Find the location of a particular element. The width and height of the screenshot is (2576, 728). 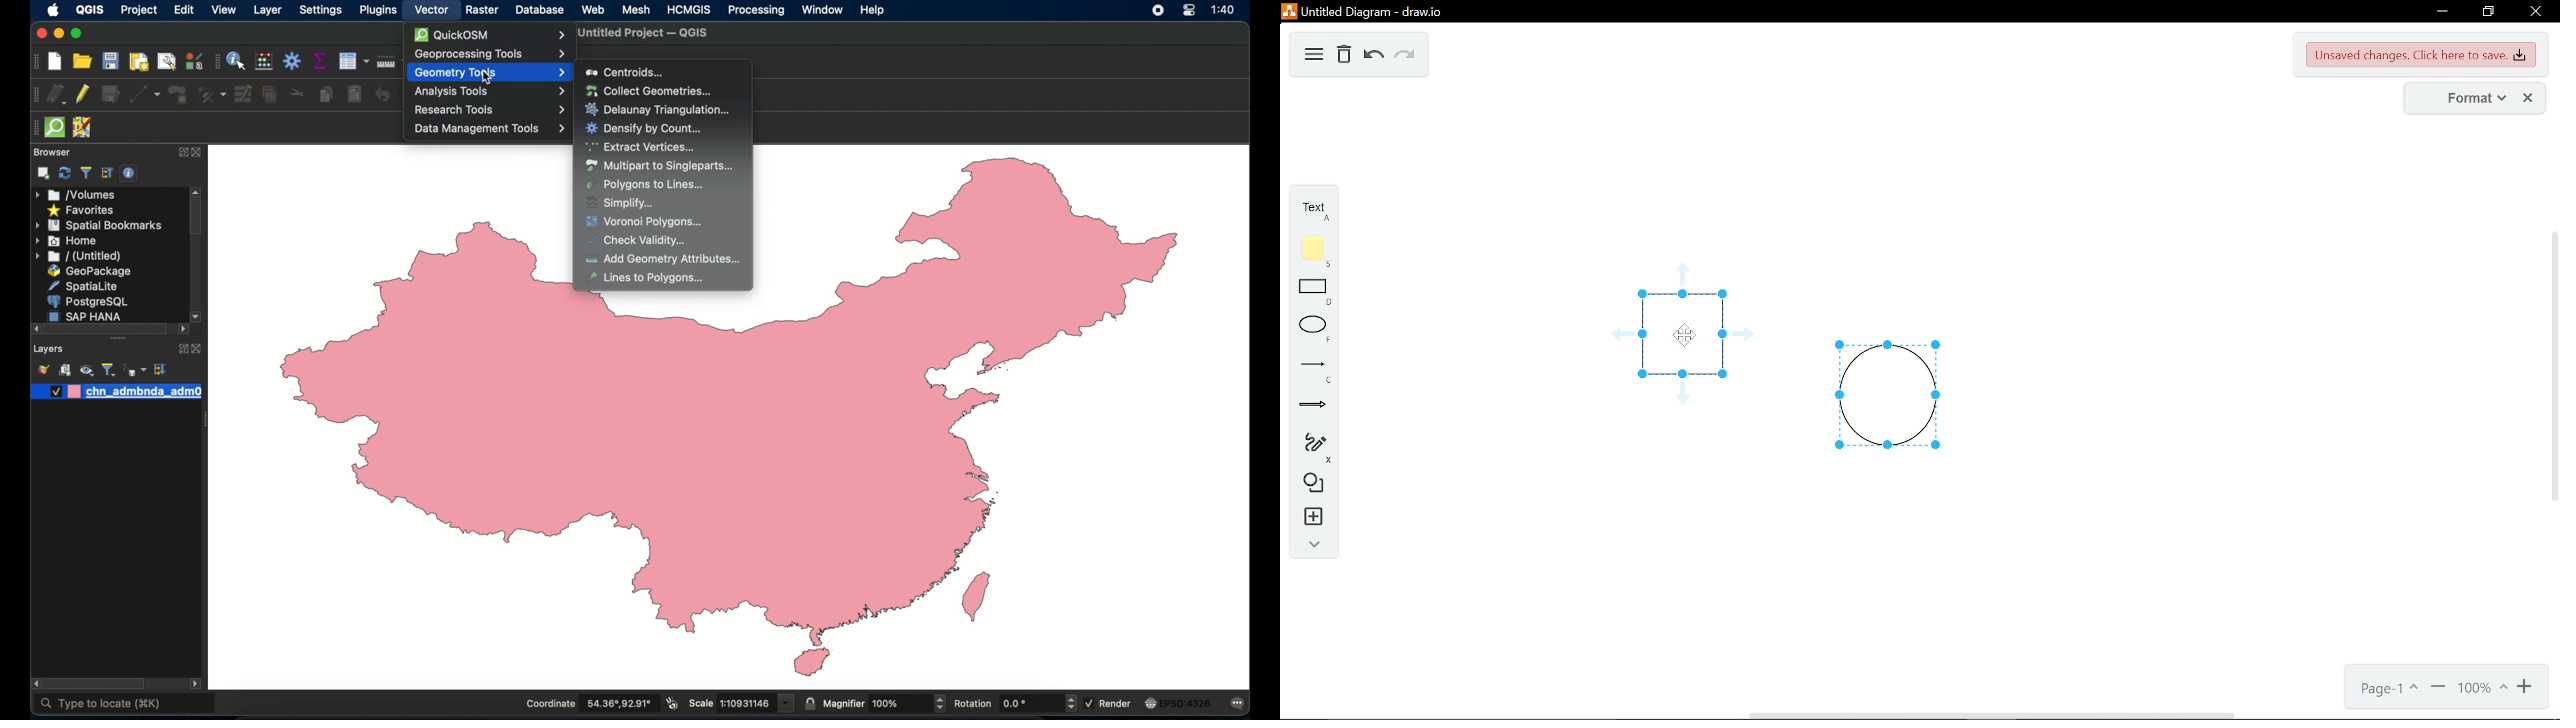

current zoom is located at coordinates (2482, 690).